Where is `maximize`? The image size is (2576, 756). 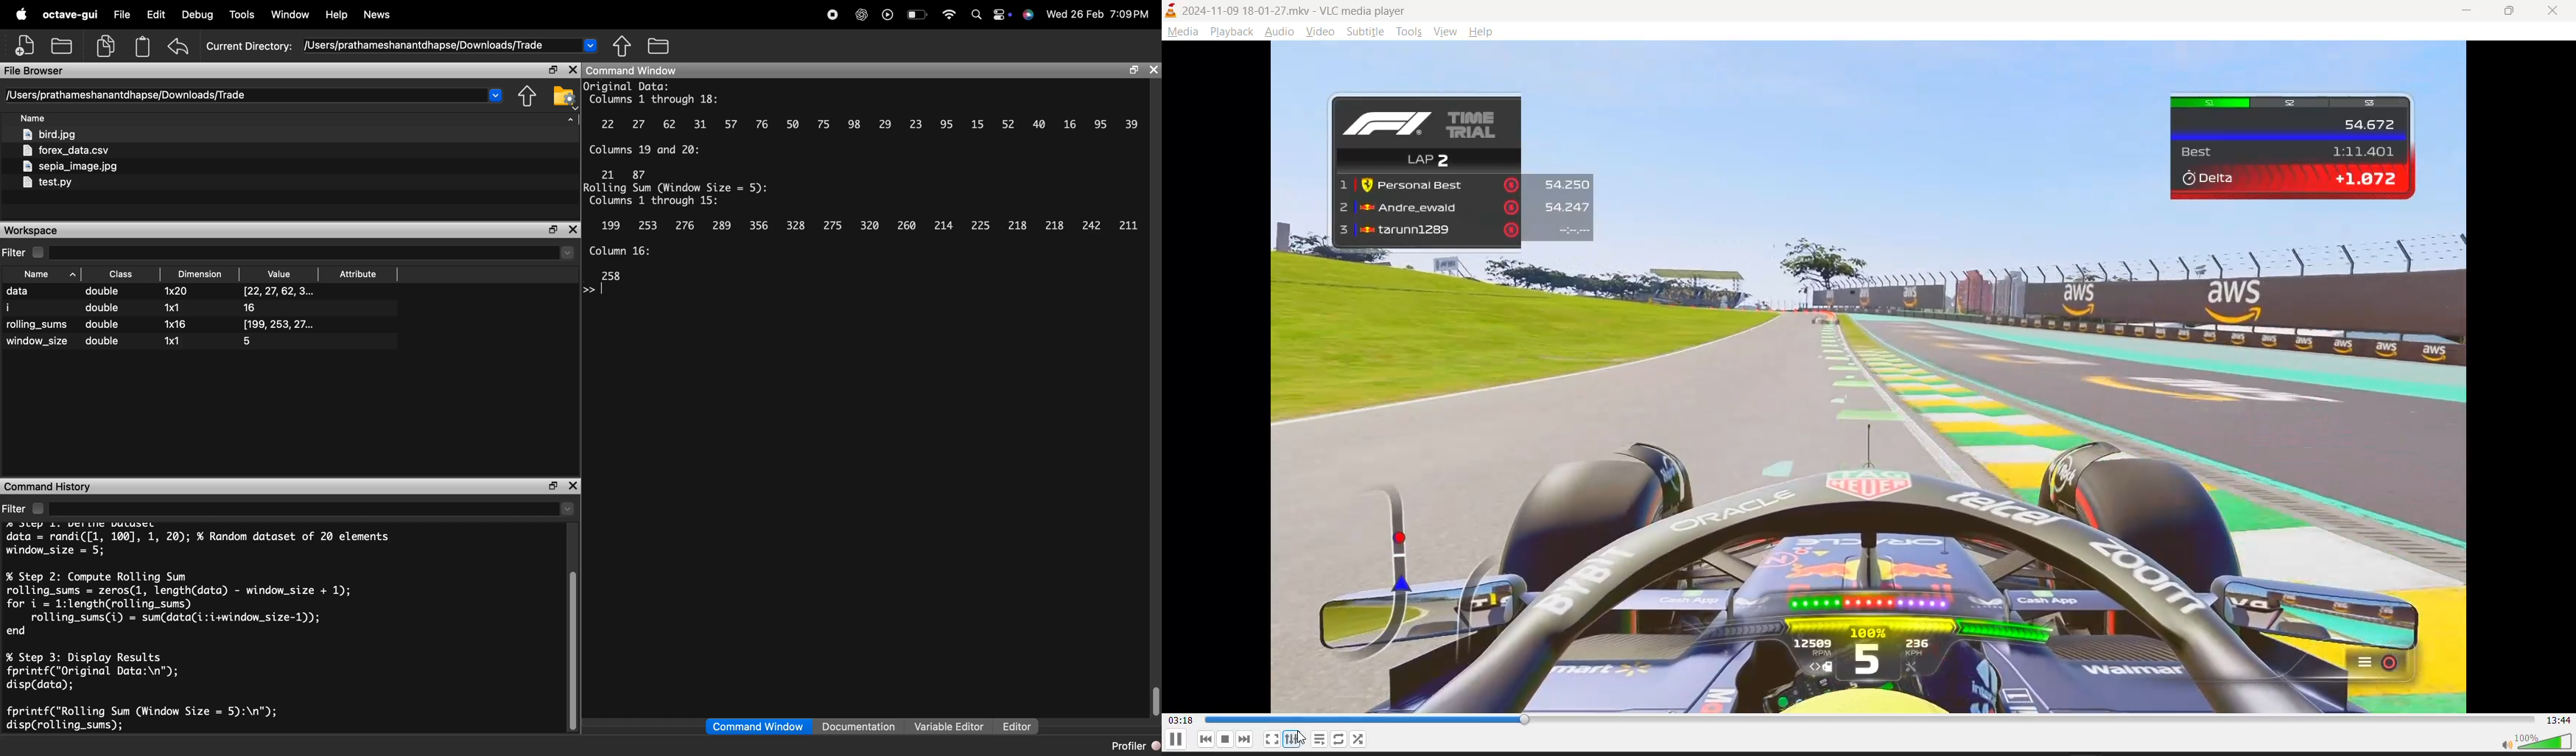 maximize is located at coordinates (2509, 12).